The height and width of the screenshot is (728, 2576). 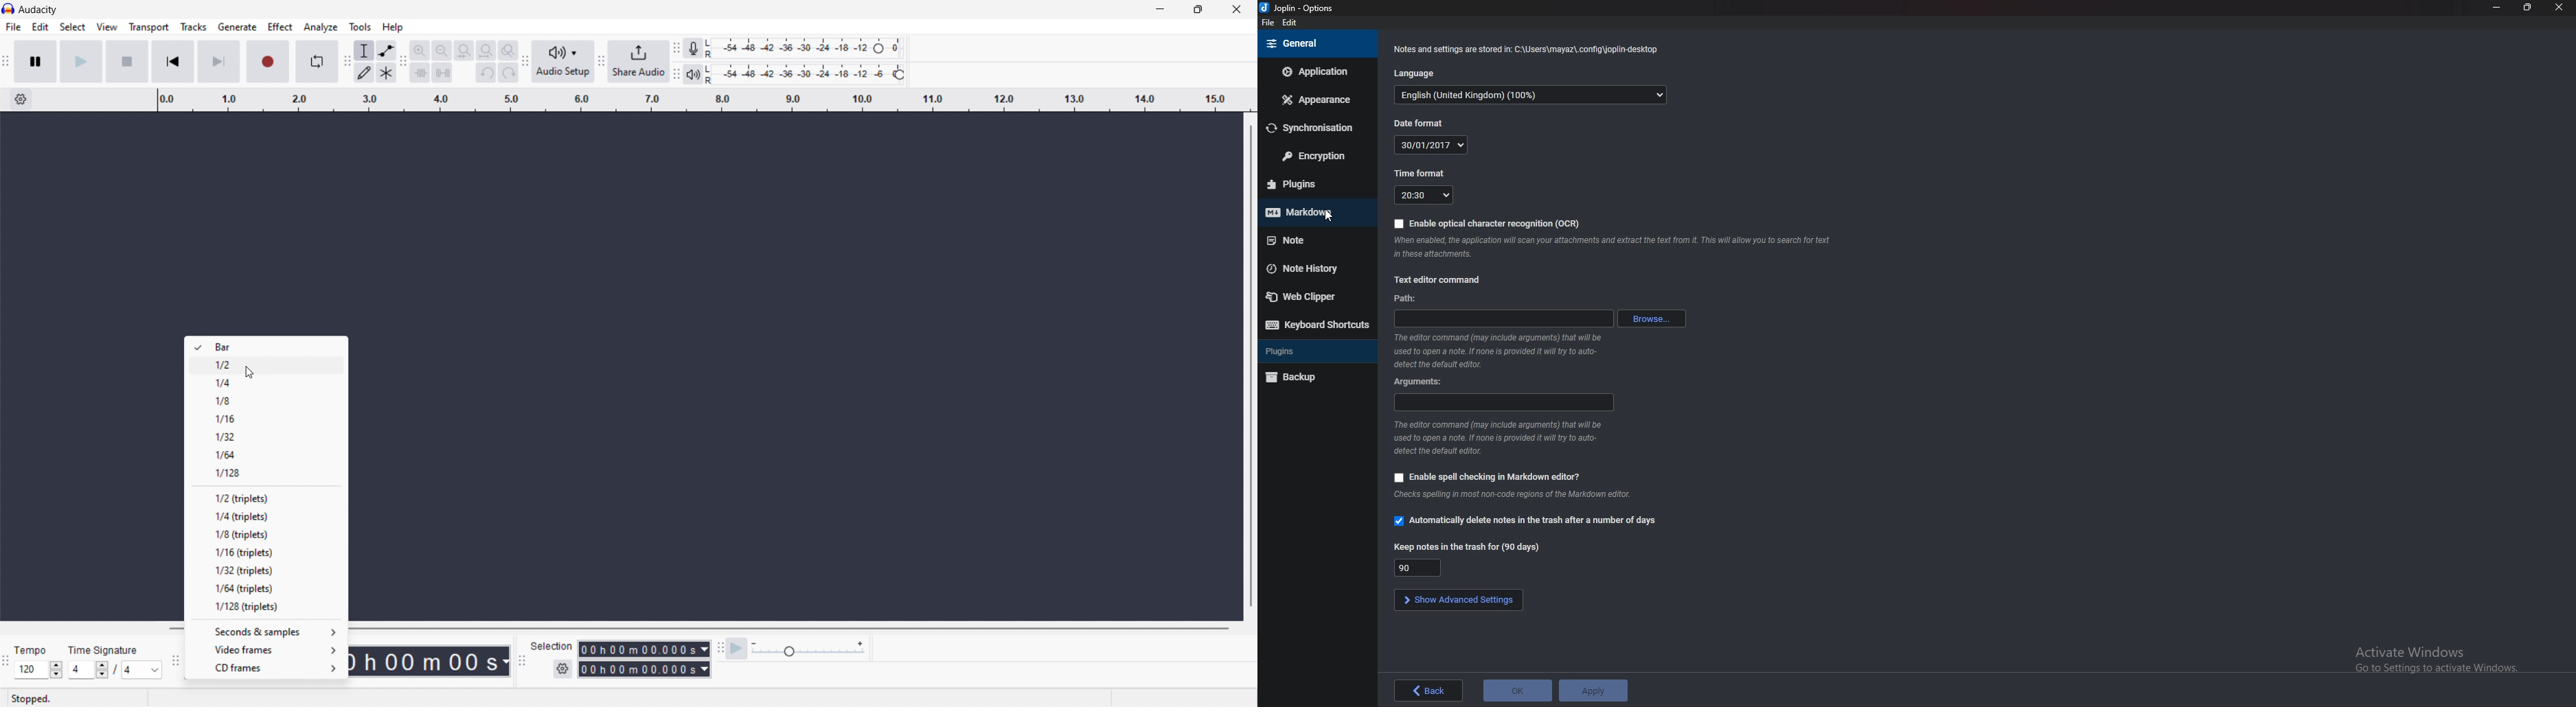 I want to click on note, so click(x=1311, y=240).